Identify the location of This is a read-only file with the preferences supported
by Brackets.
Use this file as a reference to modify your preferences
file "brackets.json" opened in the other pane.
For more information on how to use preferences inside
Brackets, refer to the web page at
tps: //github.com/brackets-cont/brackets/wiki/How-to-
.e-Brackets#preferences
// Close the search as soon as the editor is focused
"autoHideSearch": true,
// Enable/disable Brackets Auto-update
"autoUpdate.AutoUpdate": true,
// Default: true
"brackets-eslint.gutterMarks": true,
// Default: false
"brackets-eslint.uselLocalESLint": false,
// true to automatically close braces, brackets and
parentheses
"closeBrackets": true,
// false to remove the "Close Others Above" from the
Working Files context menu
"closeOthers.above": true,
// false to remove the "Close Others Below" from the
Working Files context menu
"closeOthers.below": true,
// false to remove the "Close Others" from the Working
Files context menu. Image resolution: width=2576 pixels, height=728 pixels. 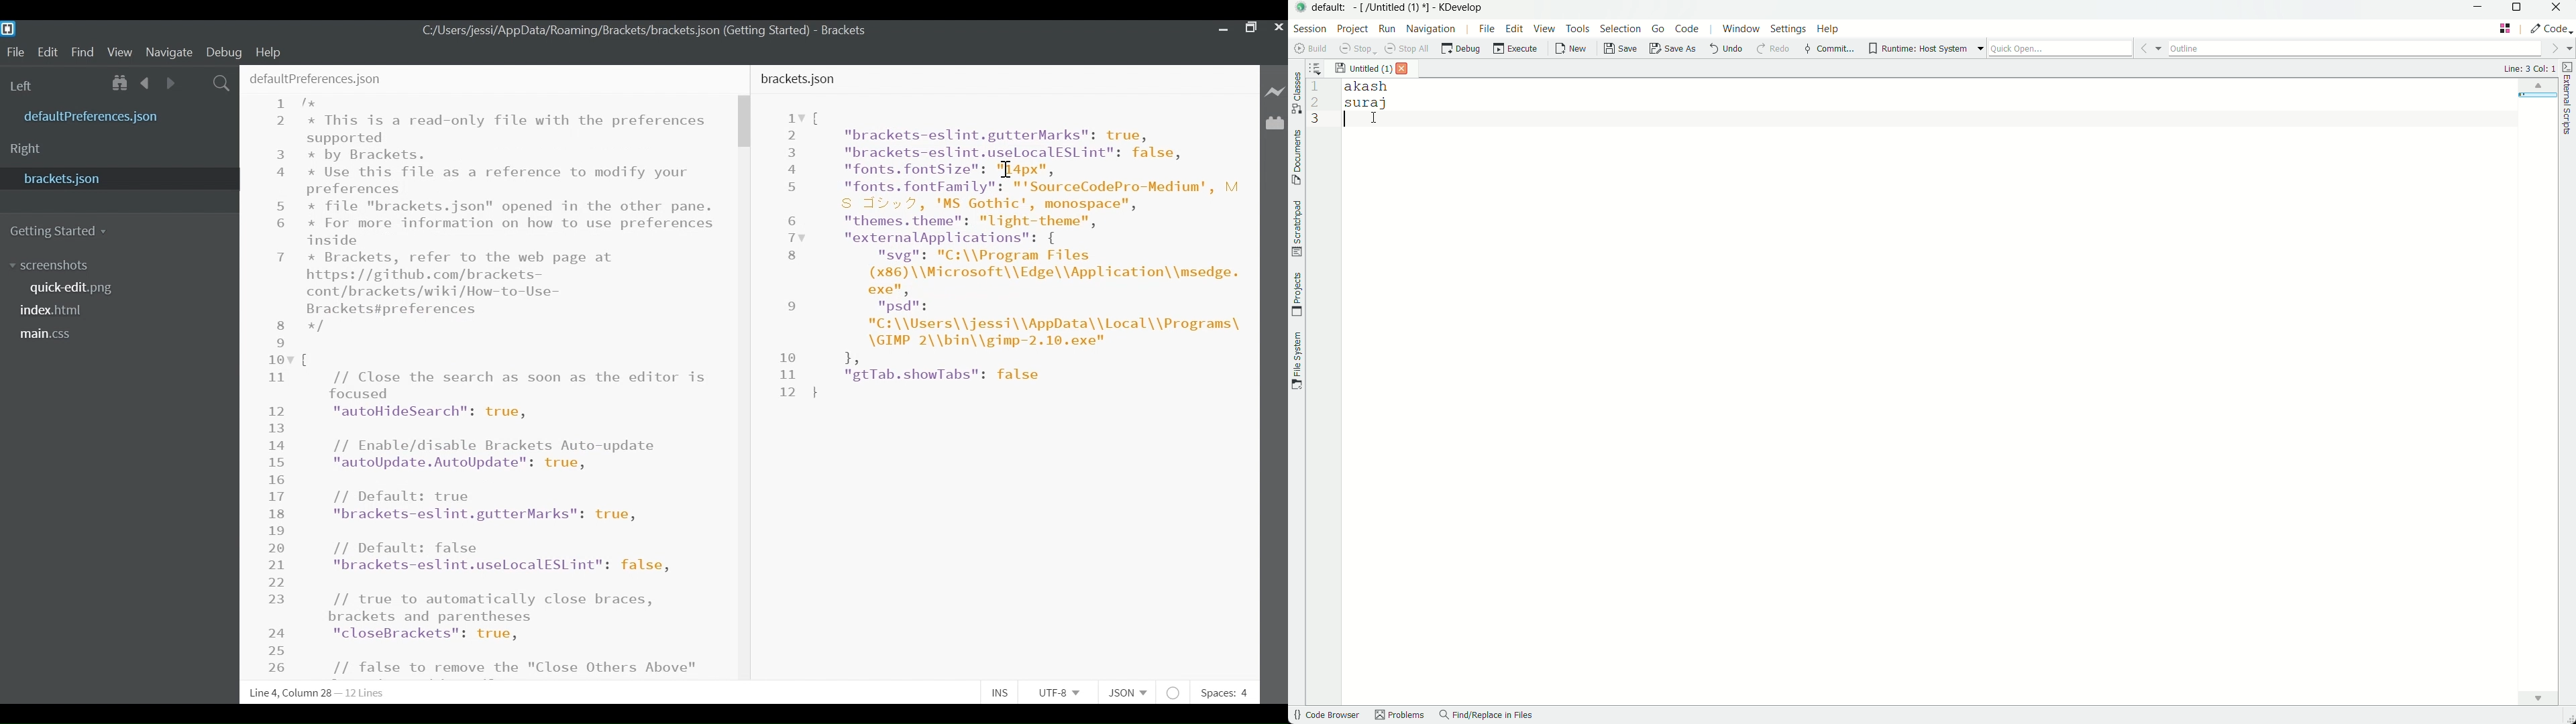
(513, 389).